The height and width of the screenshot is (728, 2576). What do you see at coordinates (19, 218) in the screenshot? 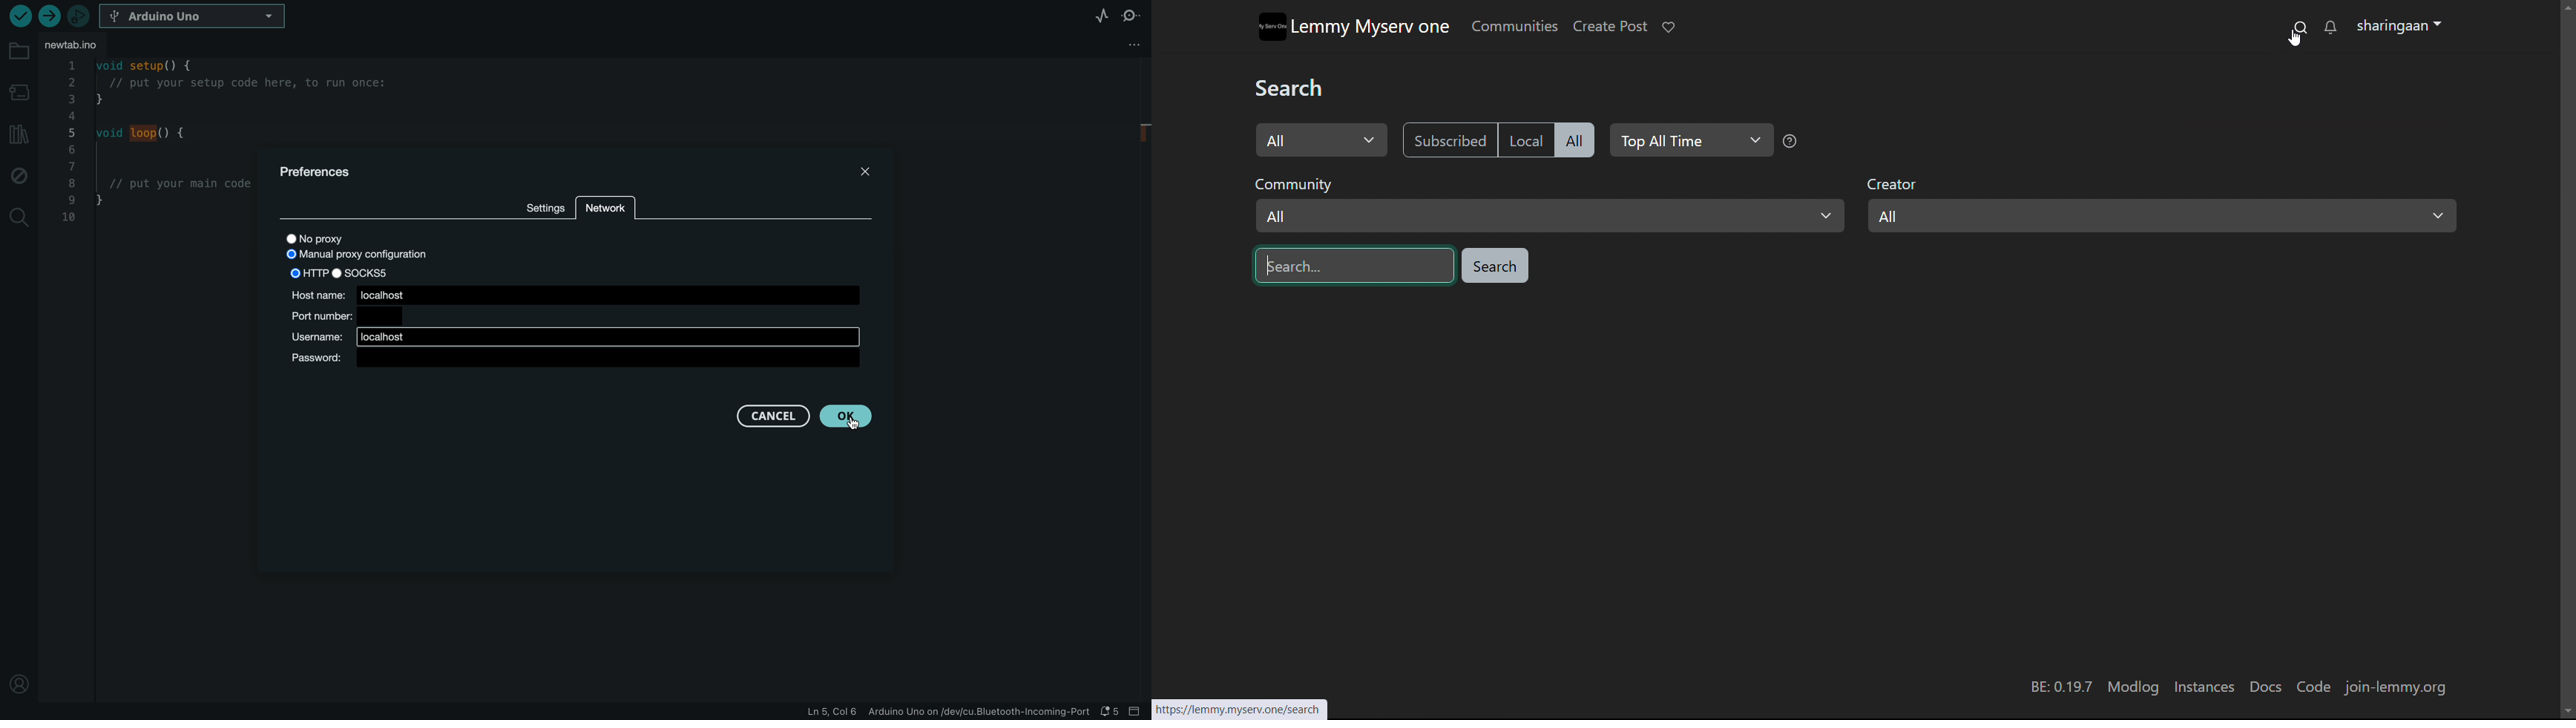
I see `search` at bounding box center [19, 218].